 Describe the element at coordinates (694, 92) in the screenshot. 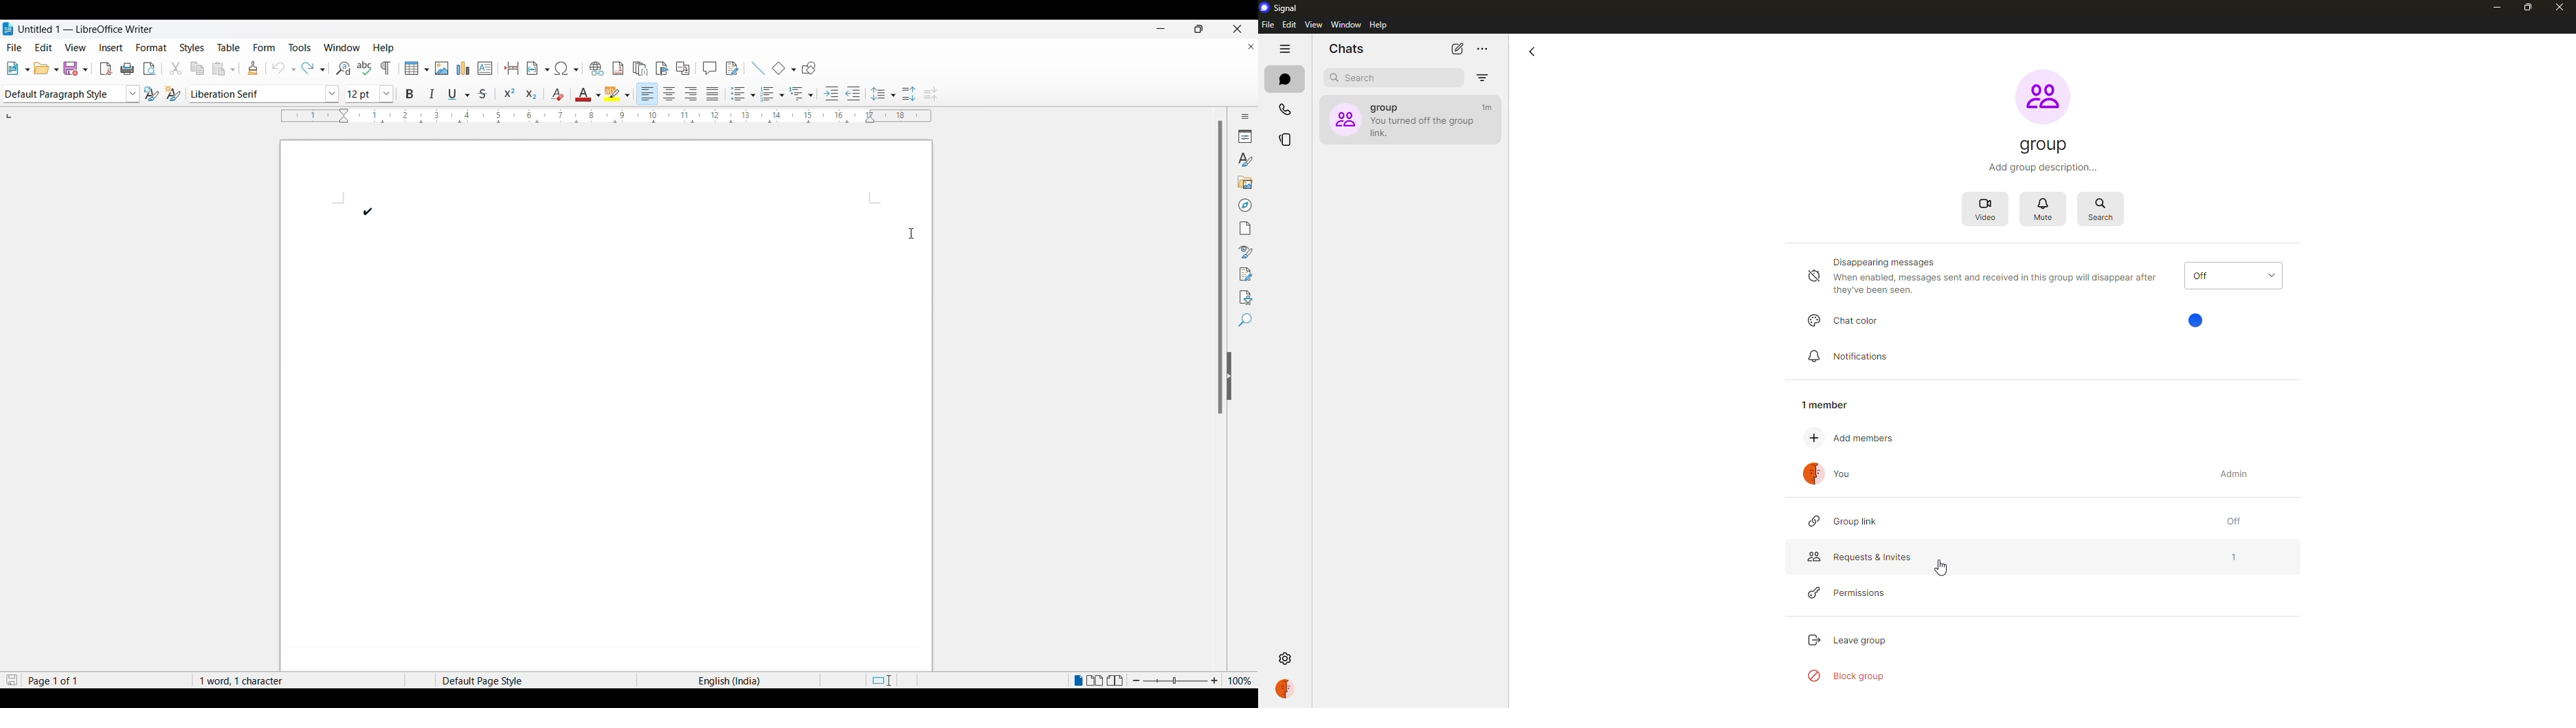

I see `align right` at that location.